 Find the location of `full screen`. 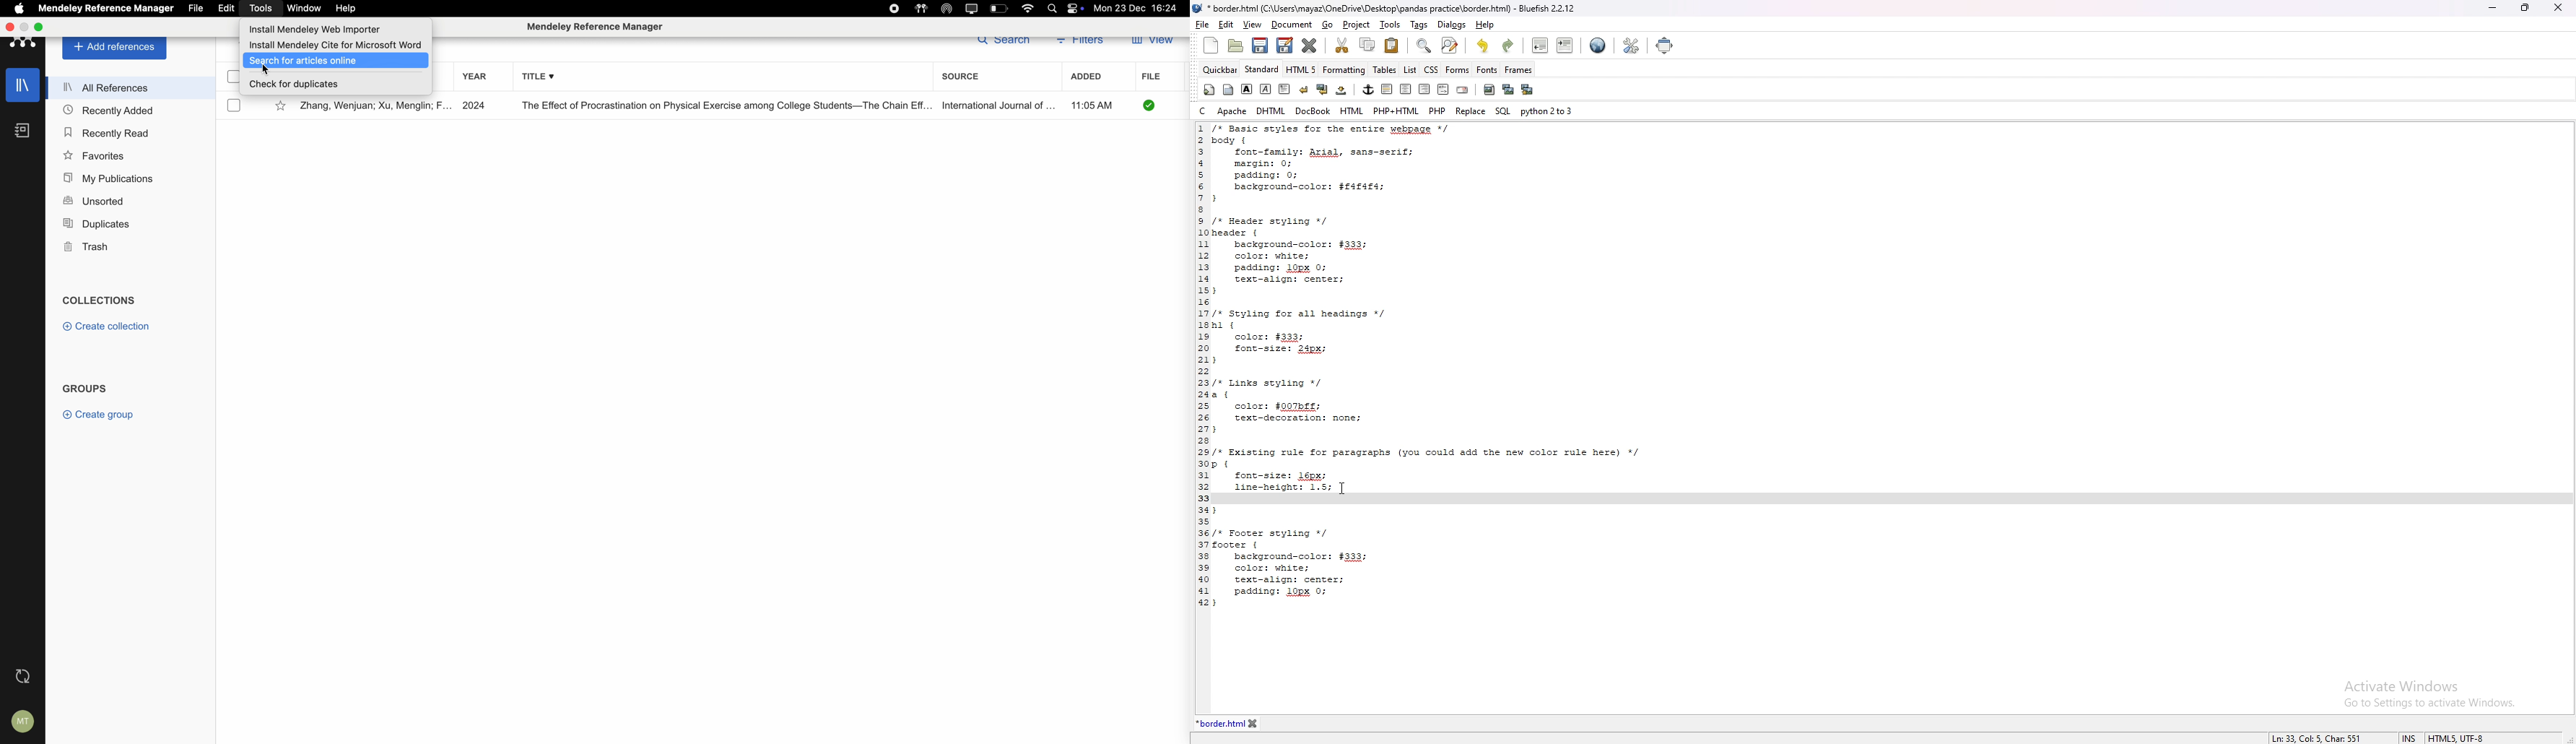

full screen is located at coordinates (1671, 46).